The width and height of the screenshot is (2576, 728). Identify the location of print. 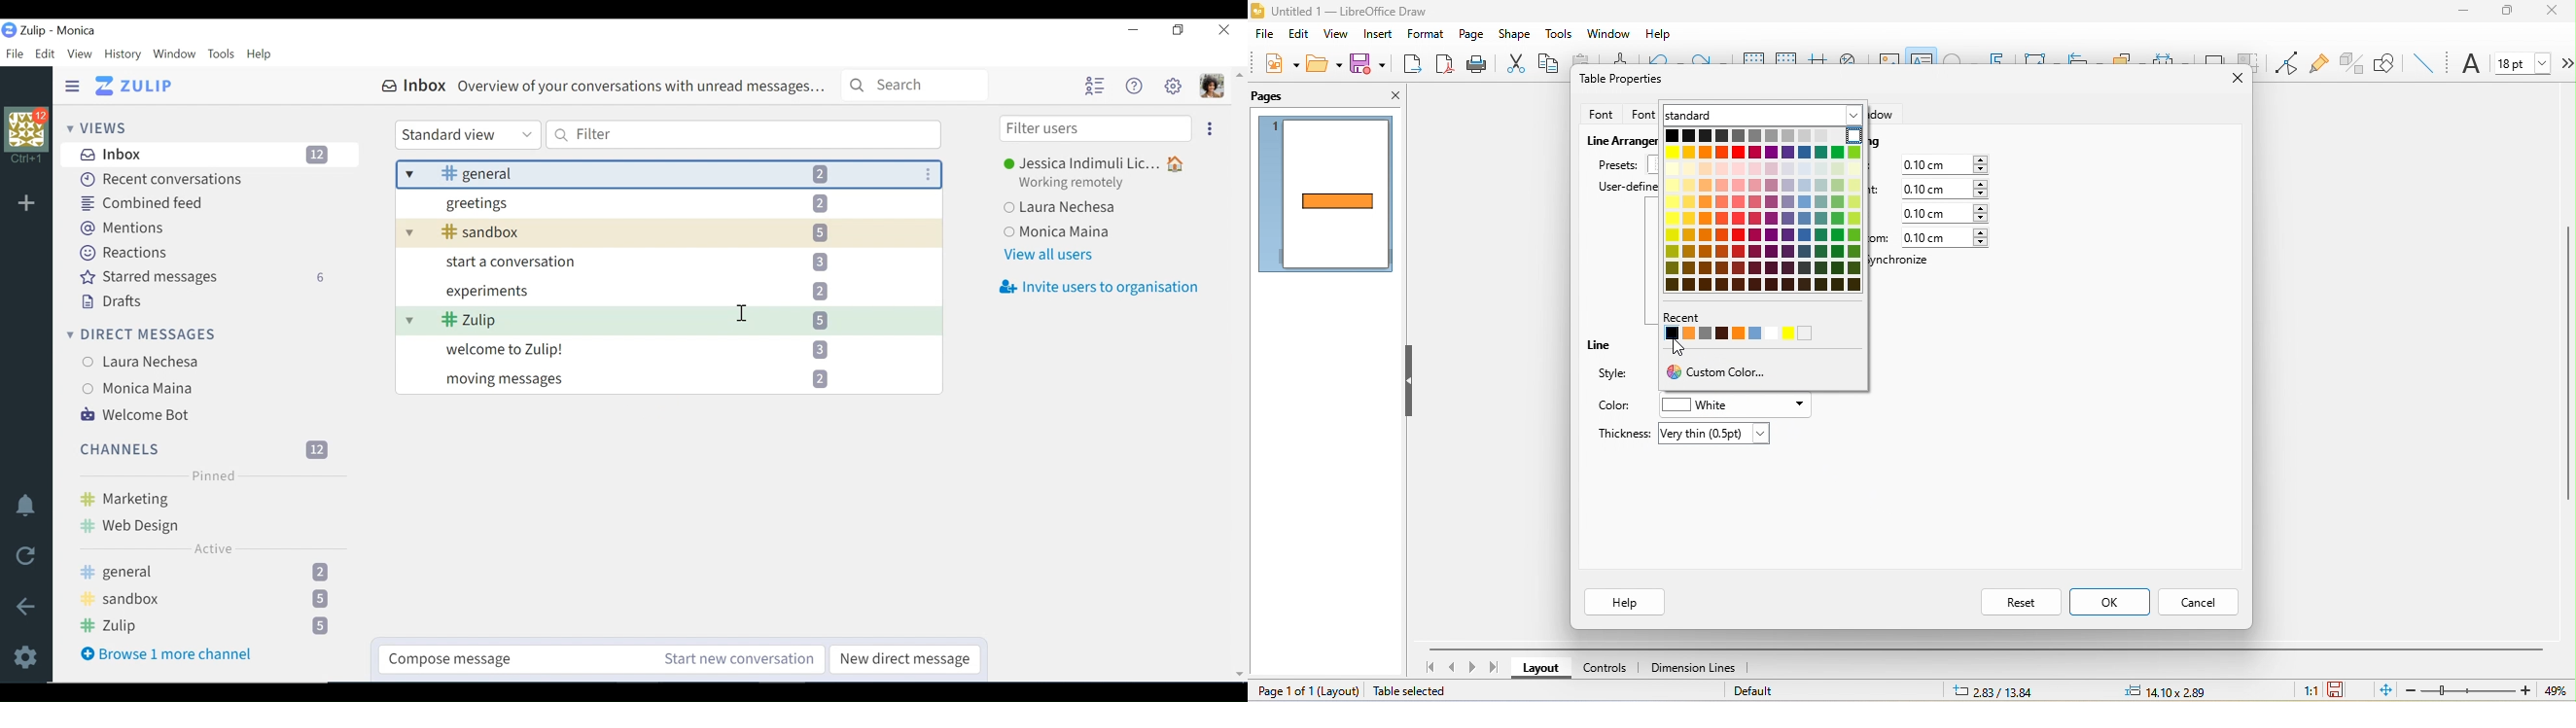
(1476, 62).